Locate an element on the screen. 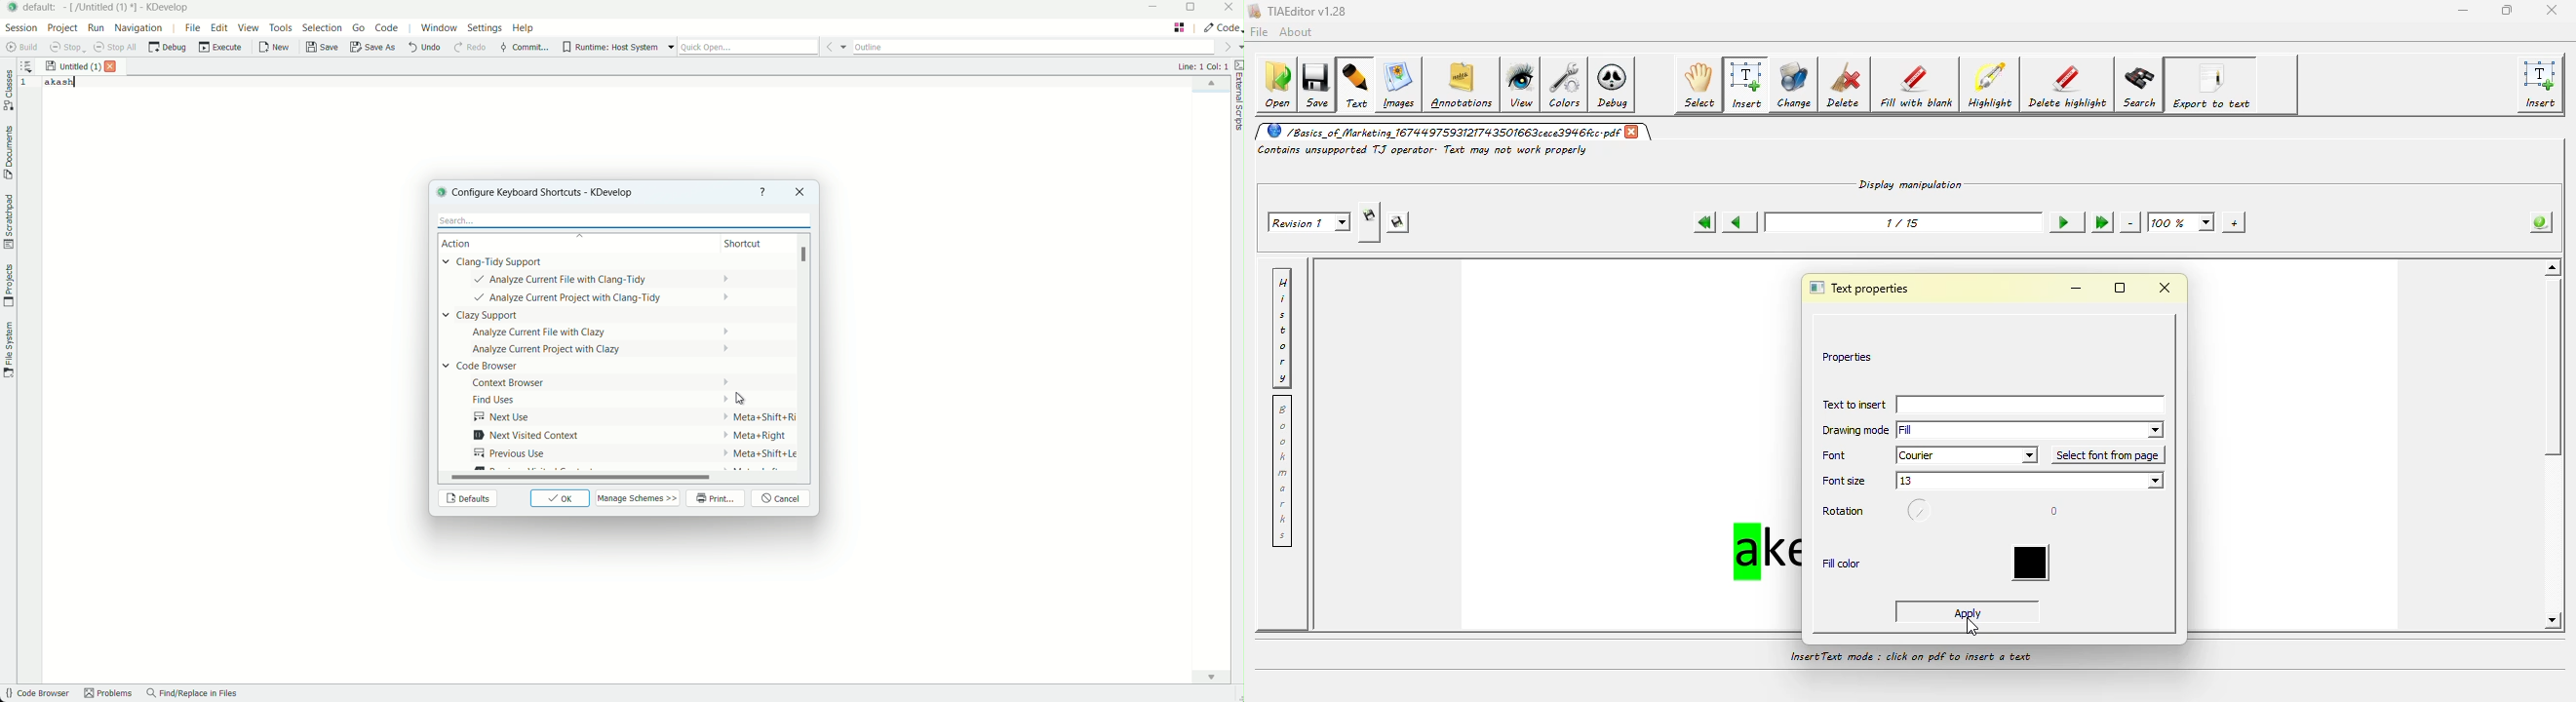 This screenshot has width=2576, height=728. change is located at coordinates (1794, 86).